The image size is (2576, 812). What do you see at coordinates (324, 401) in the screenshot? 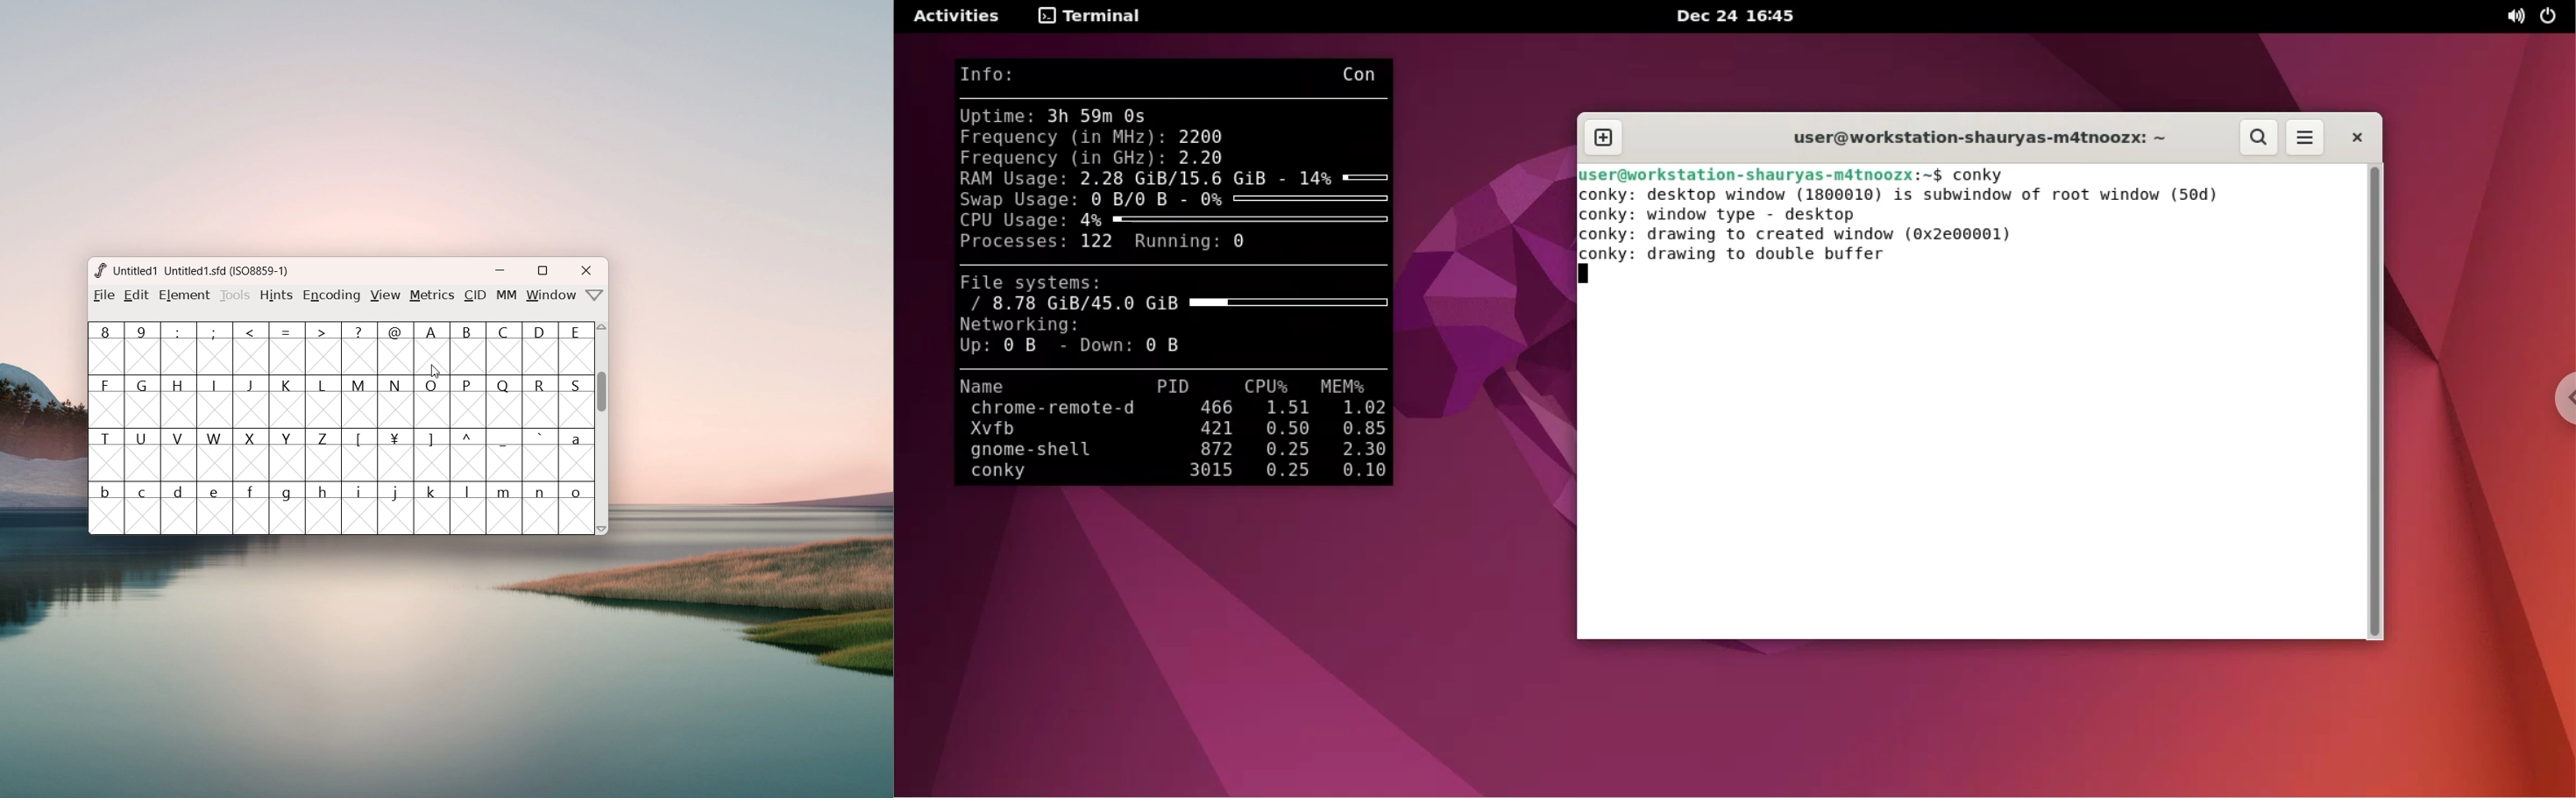
I see `L` at bounding box center [324, 401].